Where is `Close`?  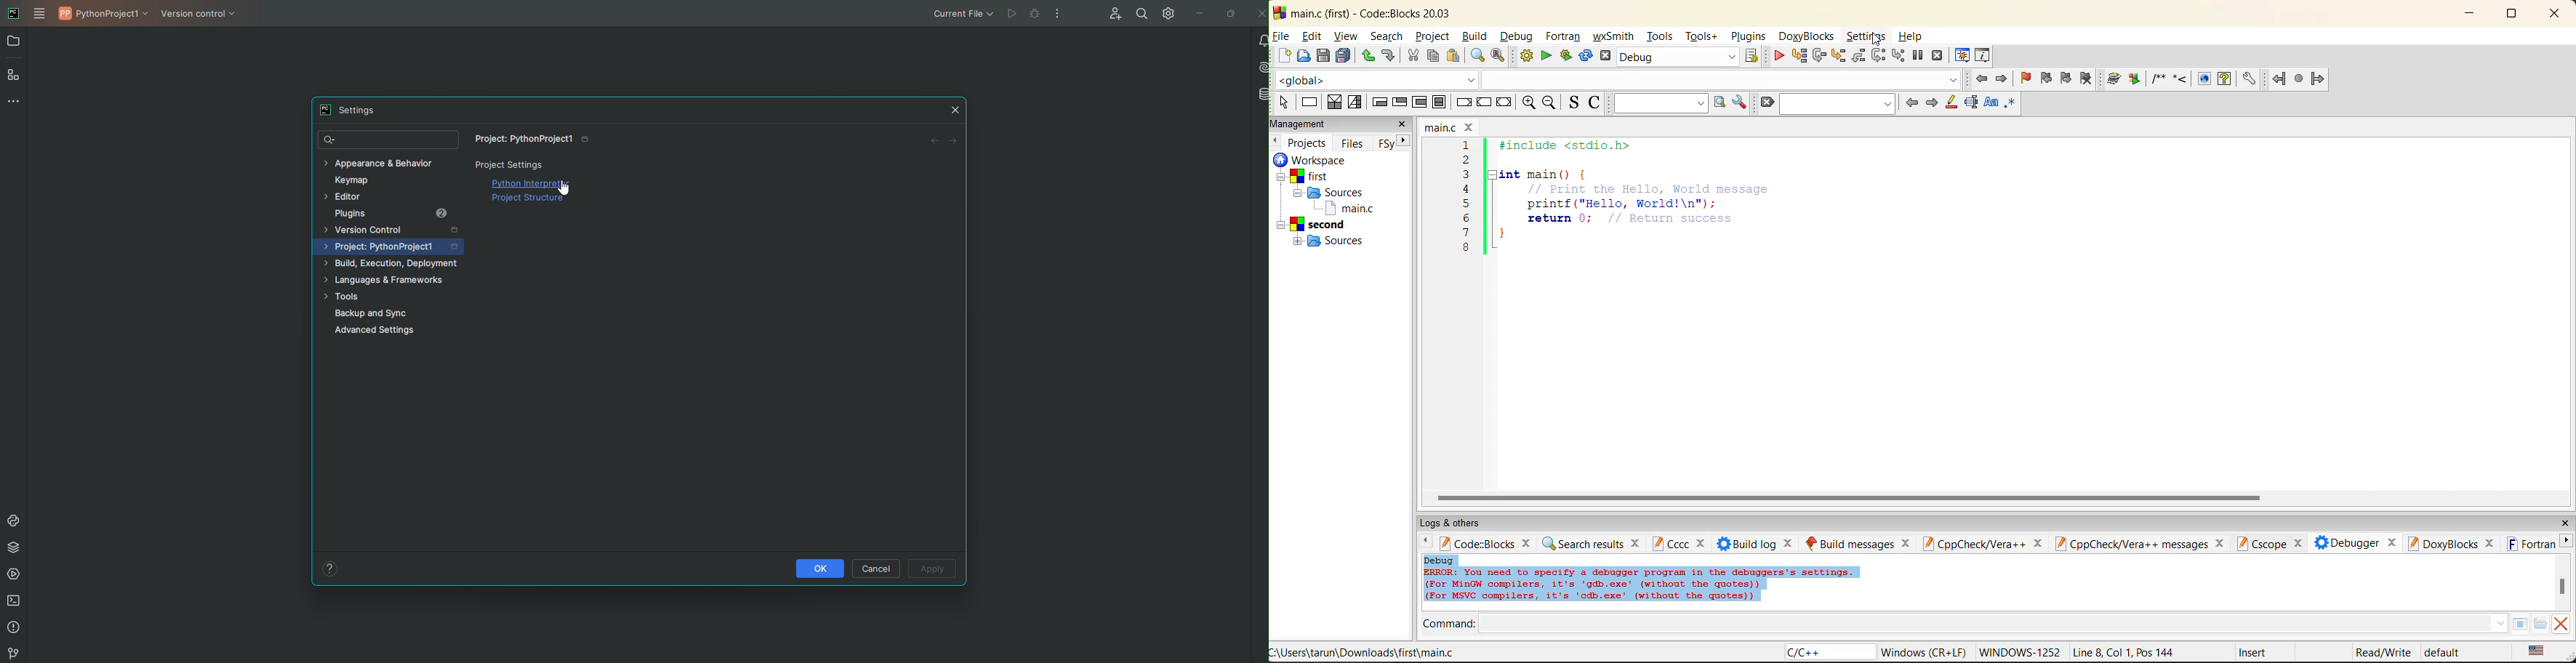
Close is located at coordinates (956, 110).